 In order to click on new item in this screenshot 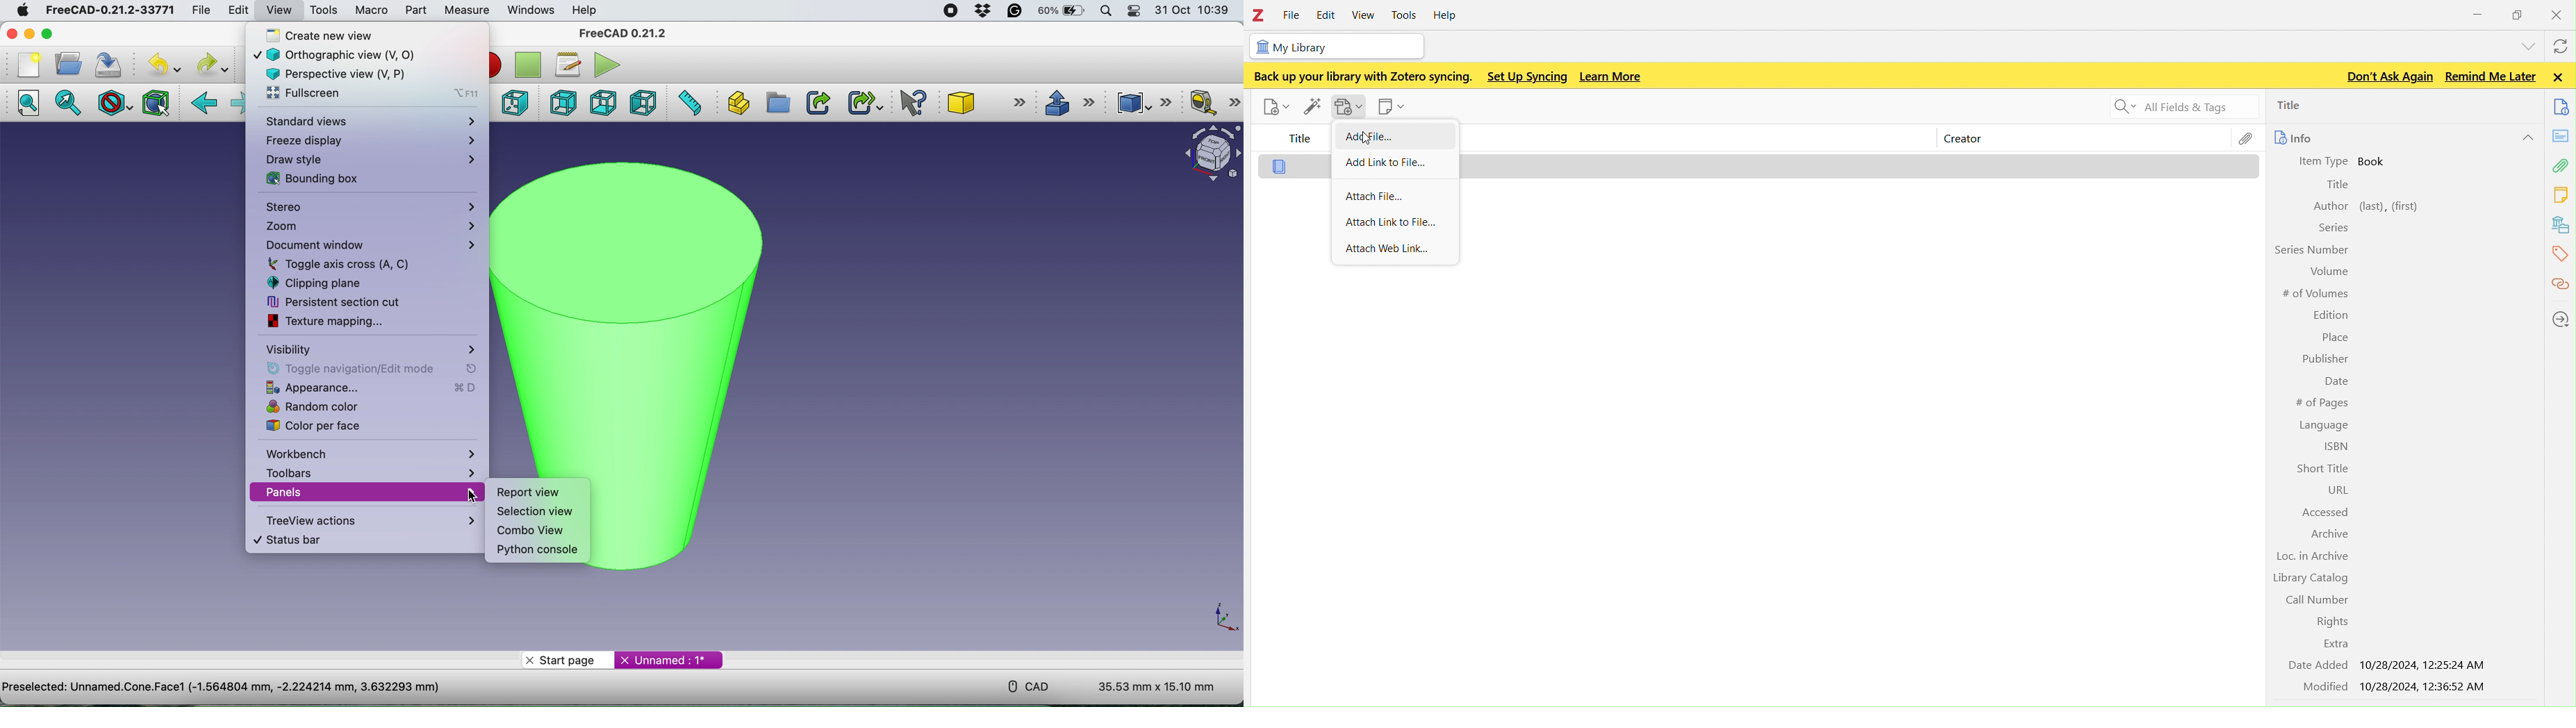, I will do `click(1273, 106)`.